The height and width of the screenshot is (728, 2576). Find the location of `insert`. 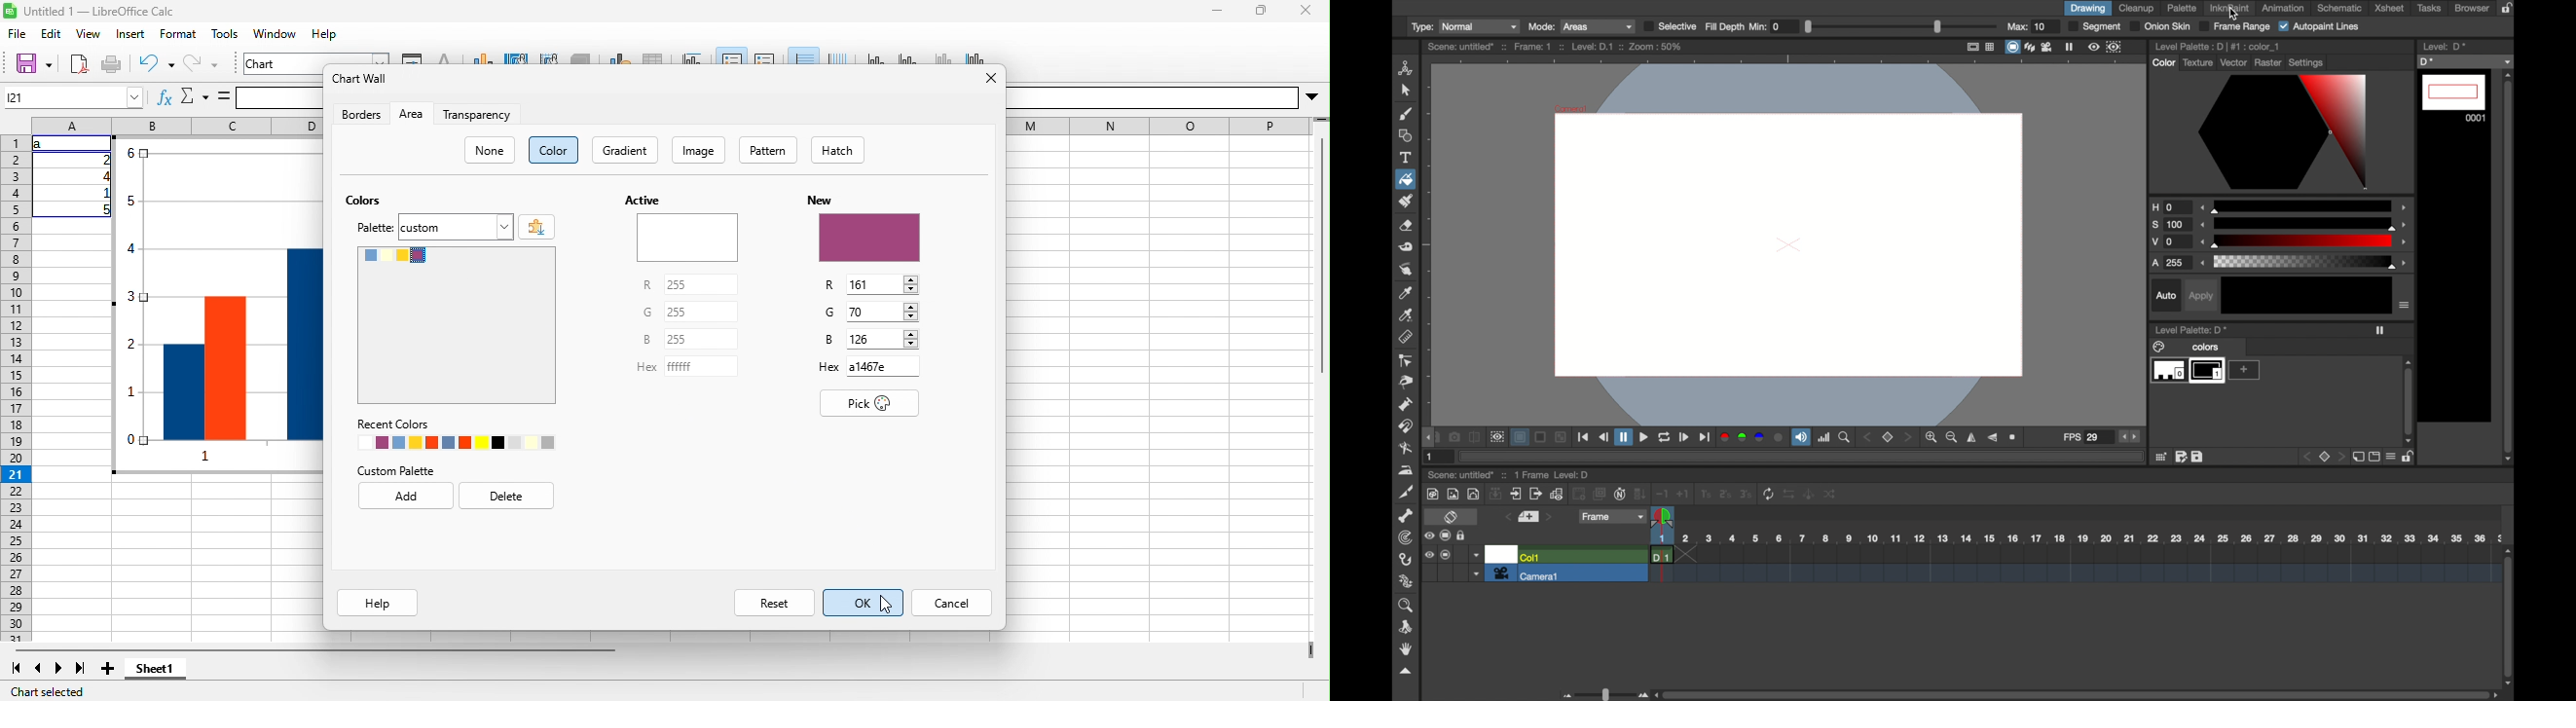

insert is located at coordinates (131, 33).